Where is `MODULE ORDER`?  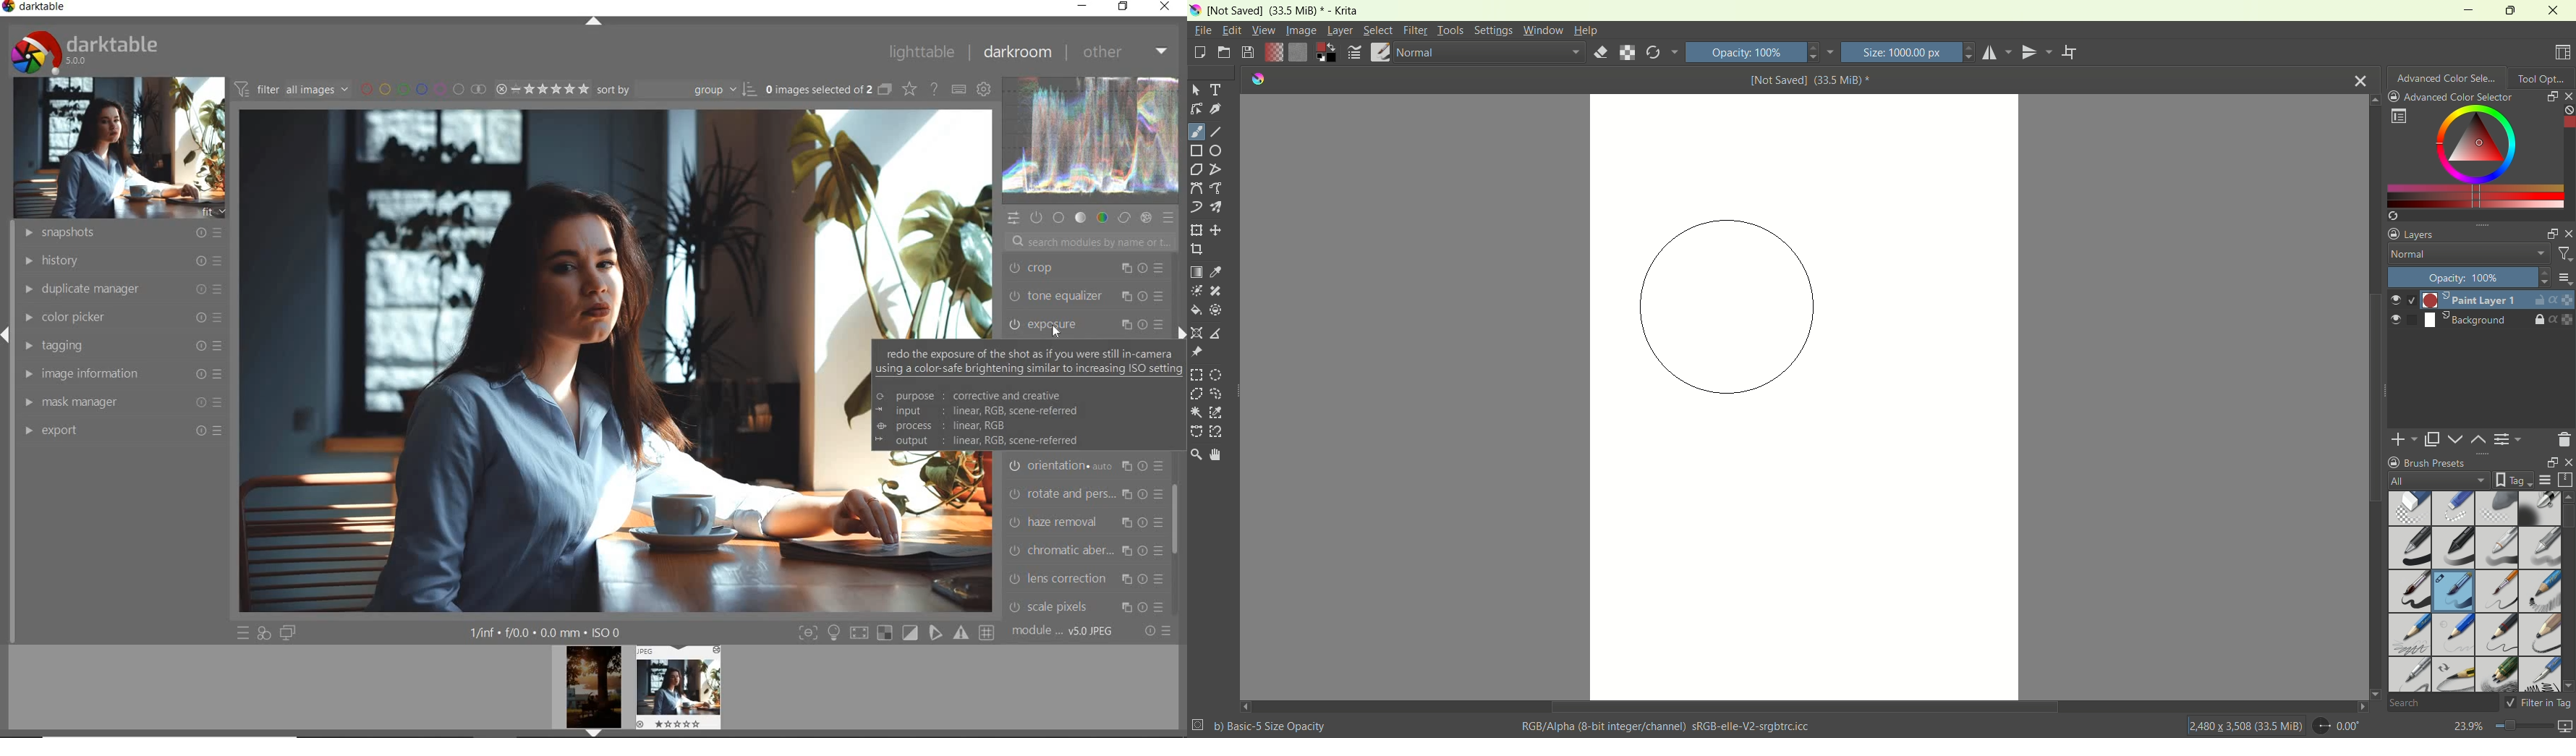 MODULE ORDER is located at coordinates (1064, 632).